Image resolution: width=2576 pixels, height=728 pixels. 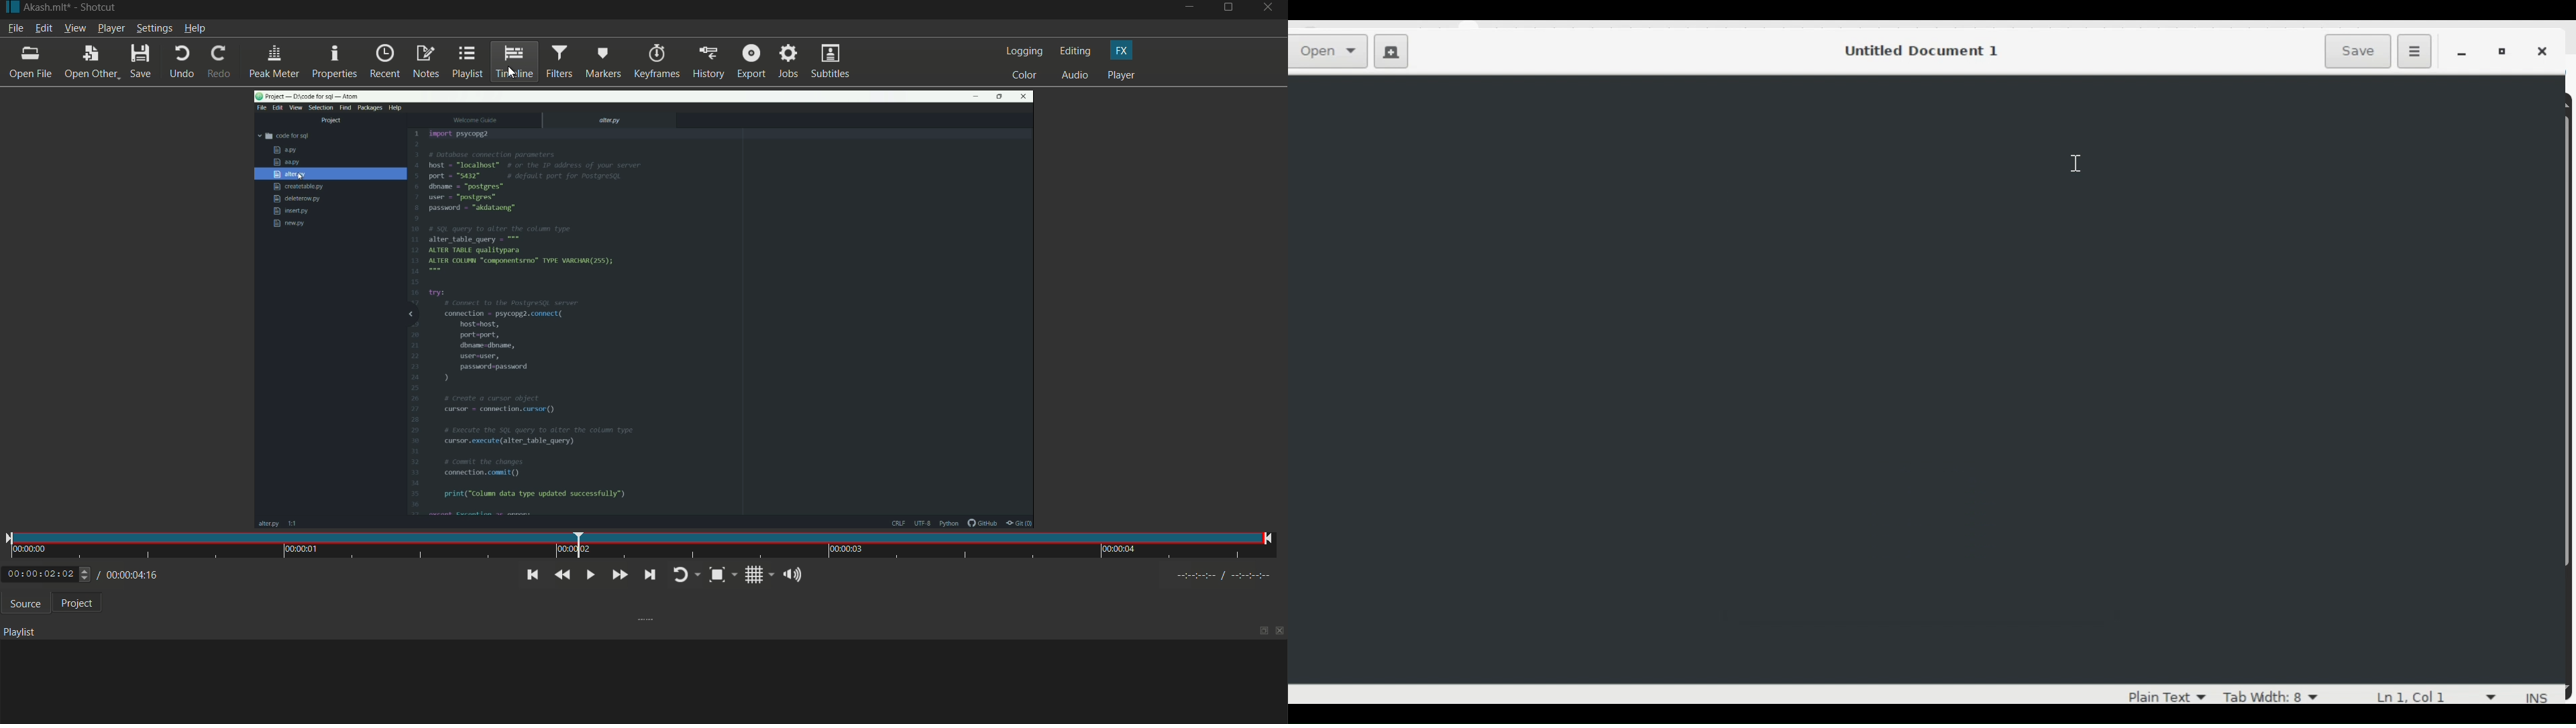 I want to click on total time, so click(x=148, y=612).